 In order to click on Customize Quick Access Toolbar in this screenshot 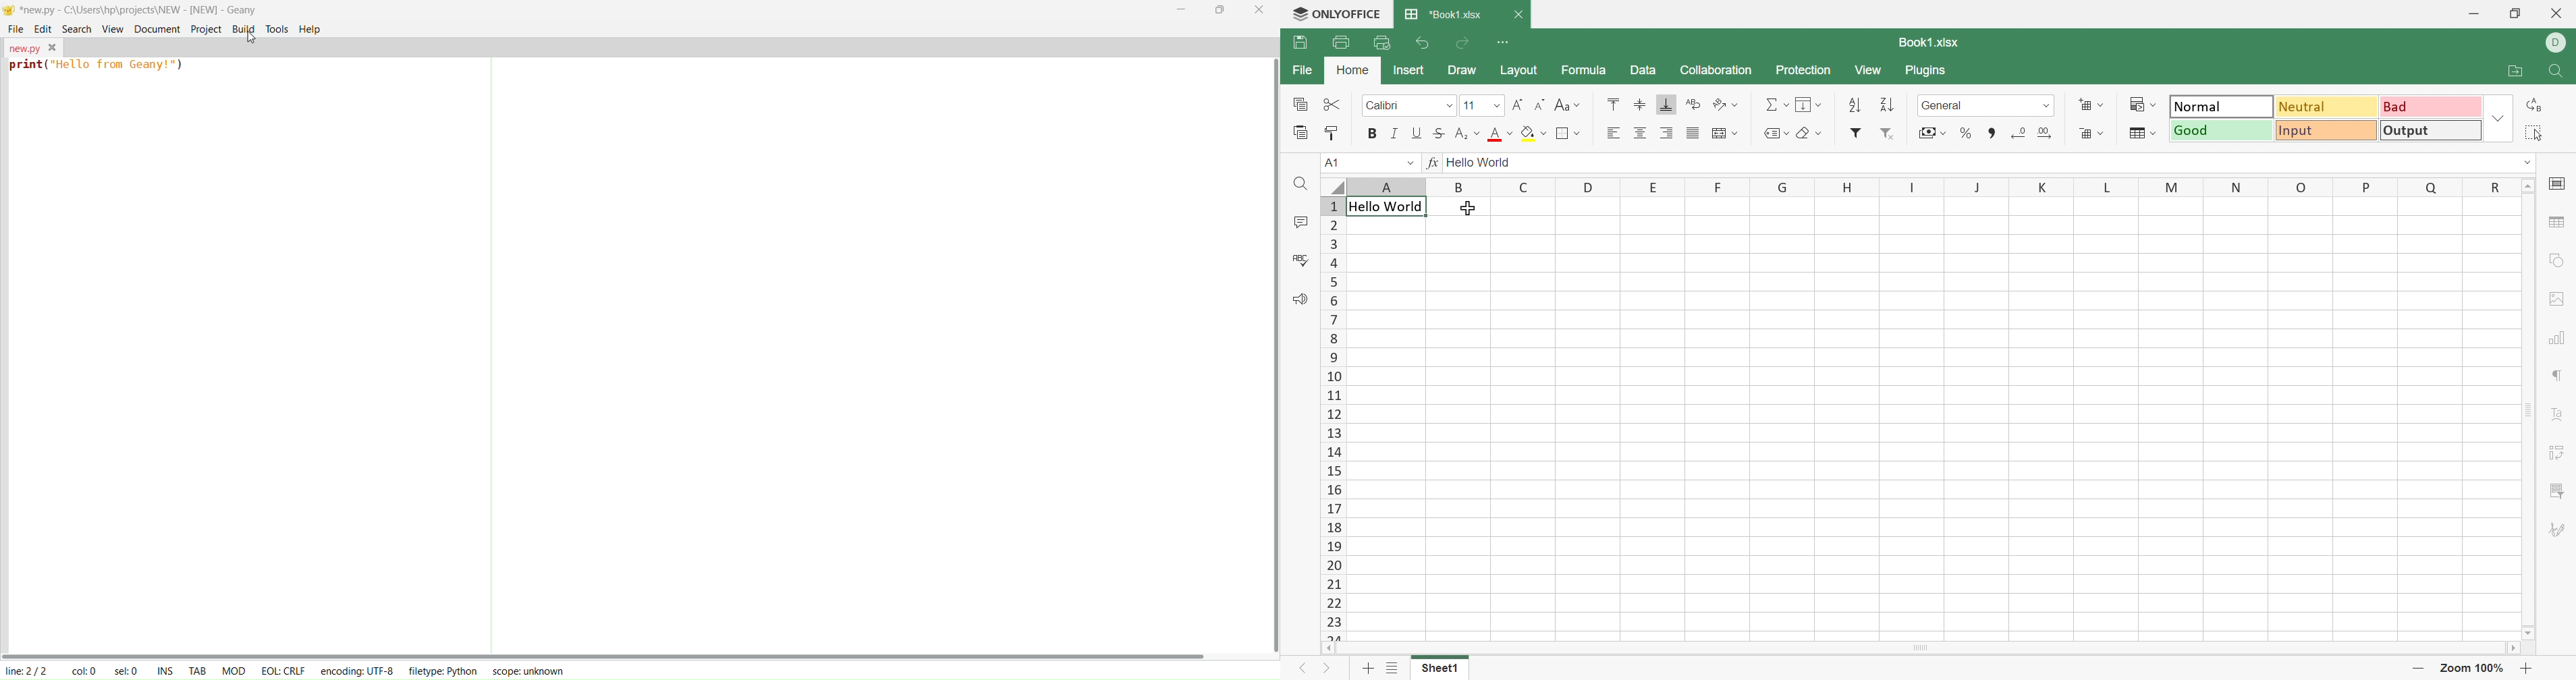, I will do `click(1503, 42)`.